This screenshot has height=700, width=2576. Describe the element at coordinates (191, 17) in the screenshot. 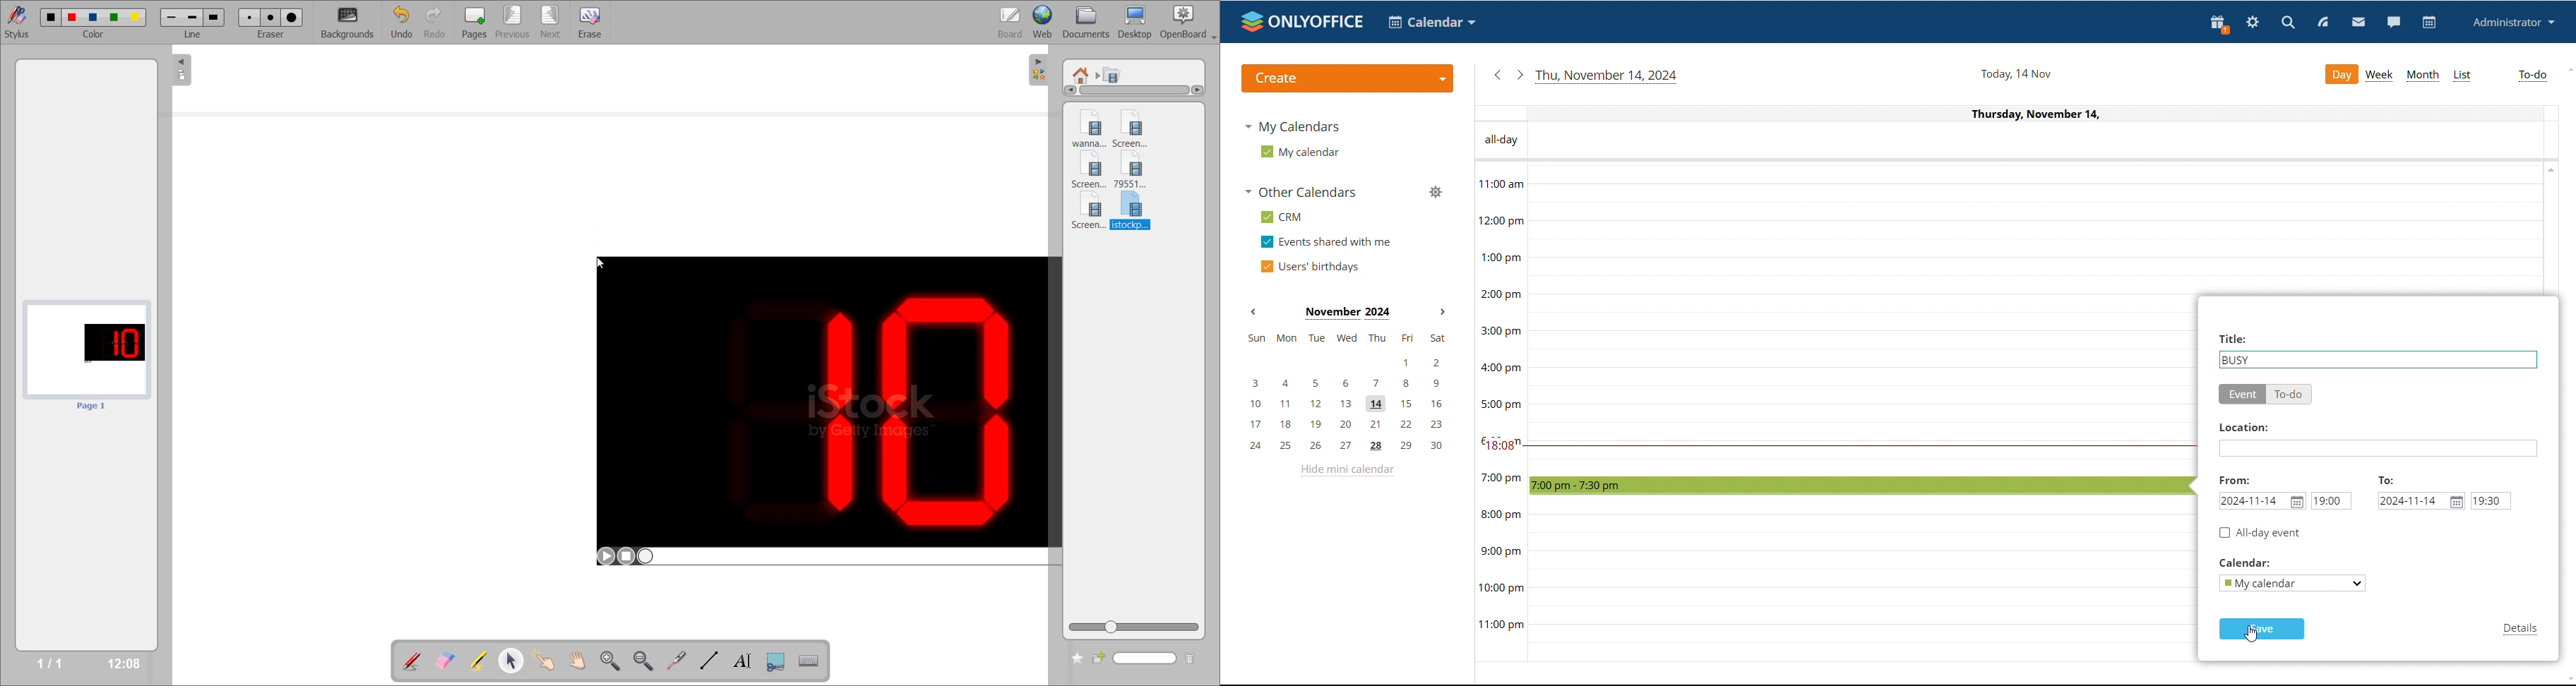

I see `Meduim line` at that location.